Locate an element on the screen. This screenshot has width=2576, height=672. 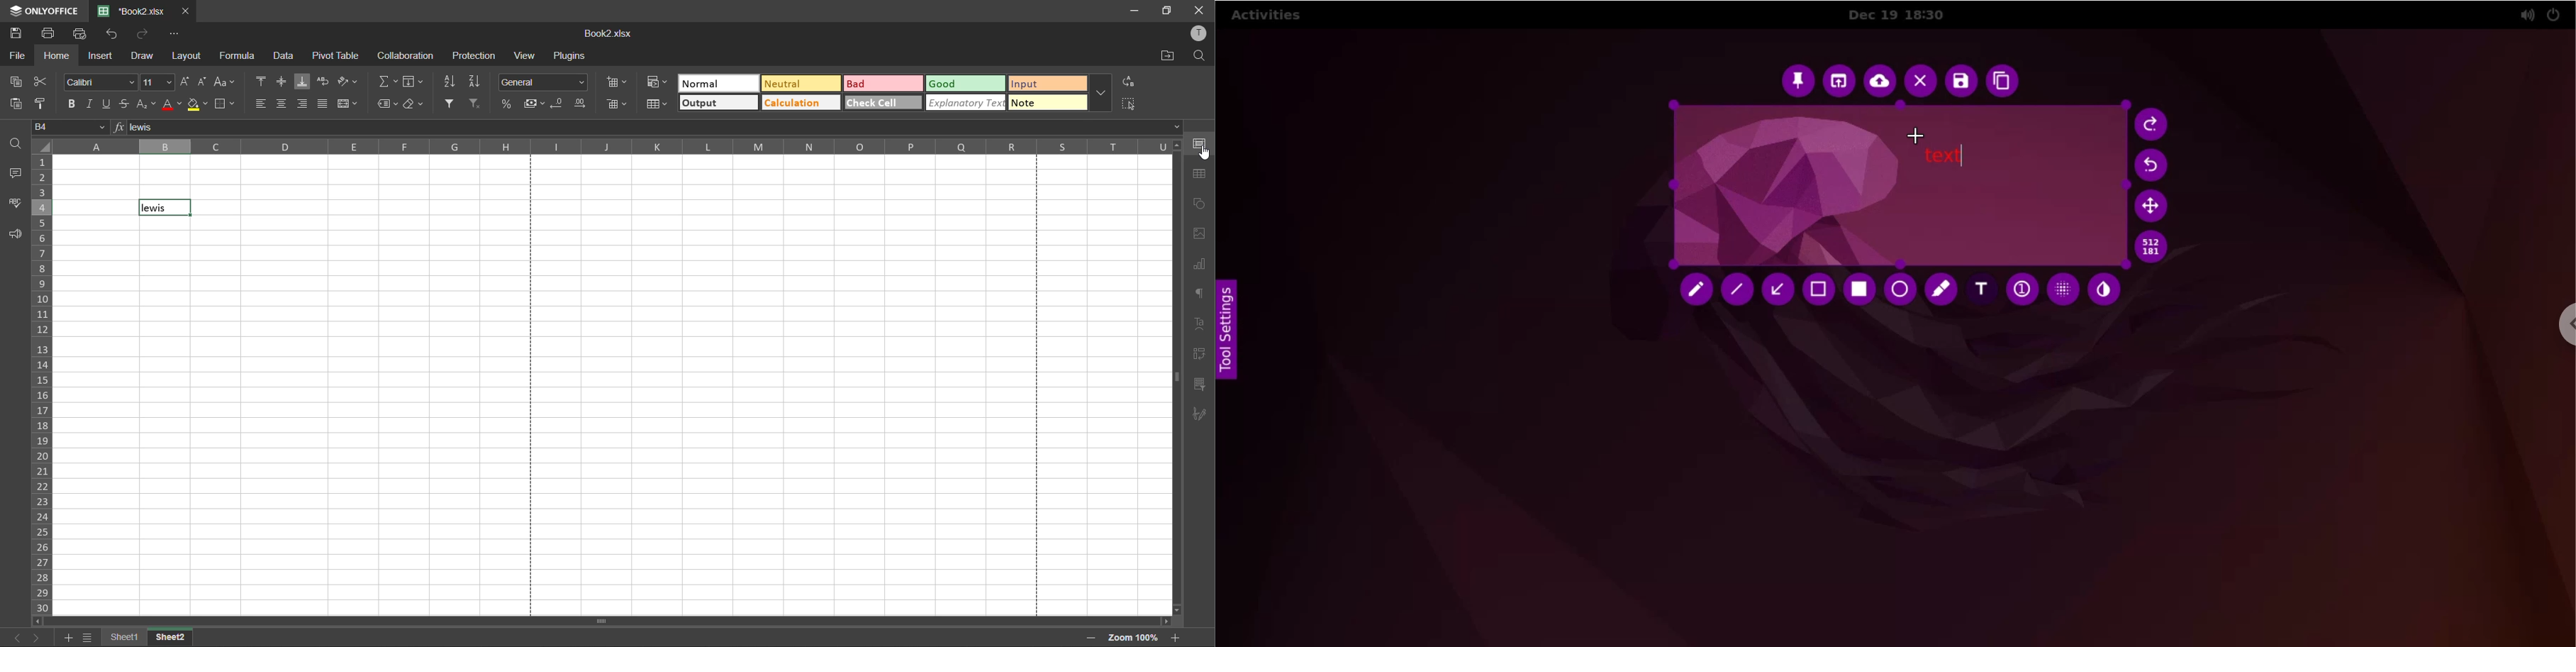
wrap text is located at coordinates (324, 81).